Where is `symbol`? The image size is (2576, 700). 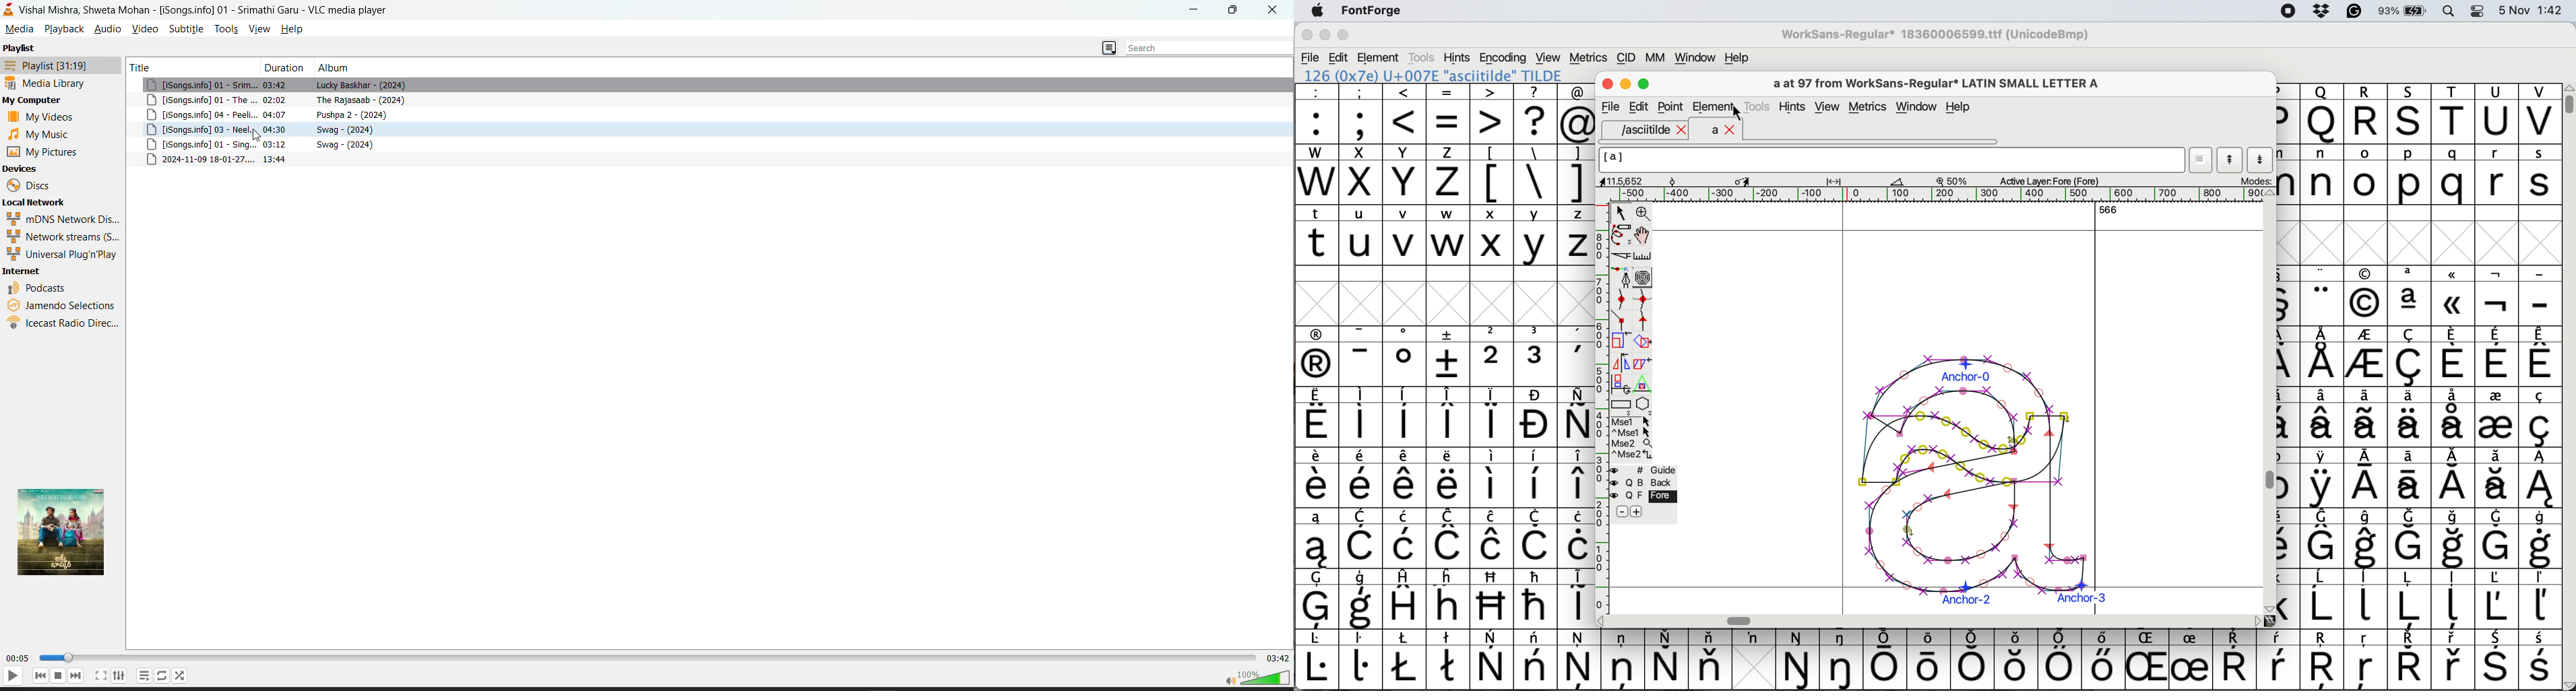
symbol is located at coordinates (1491, 539).